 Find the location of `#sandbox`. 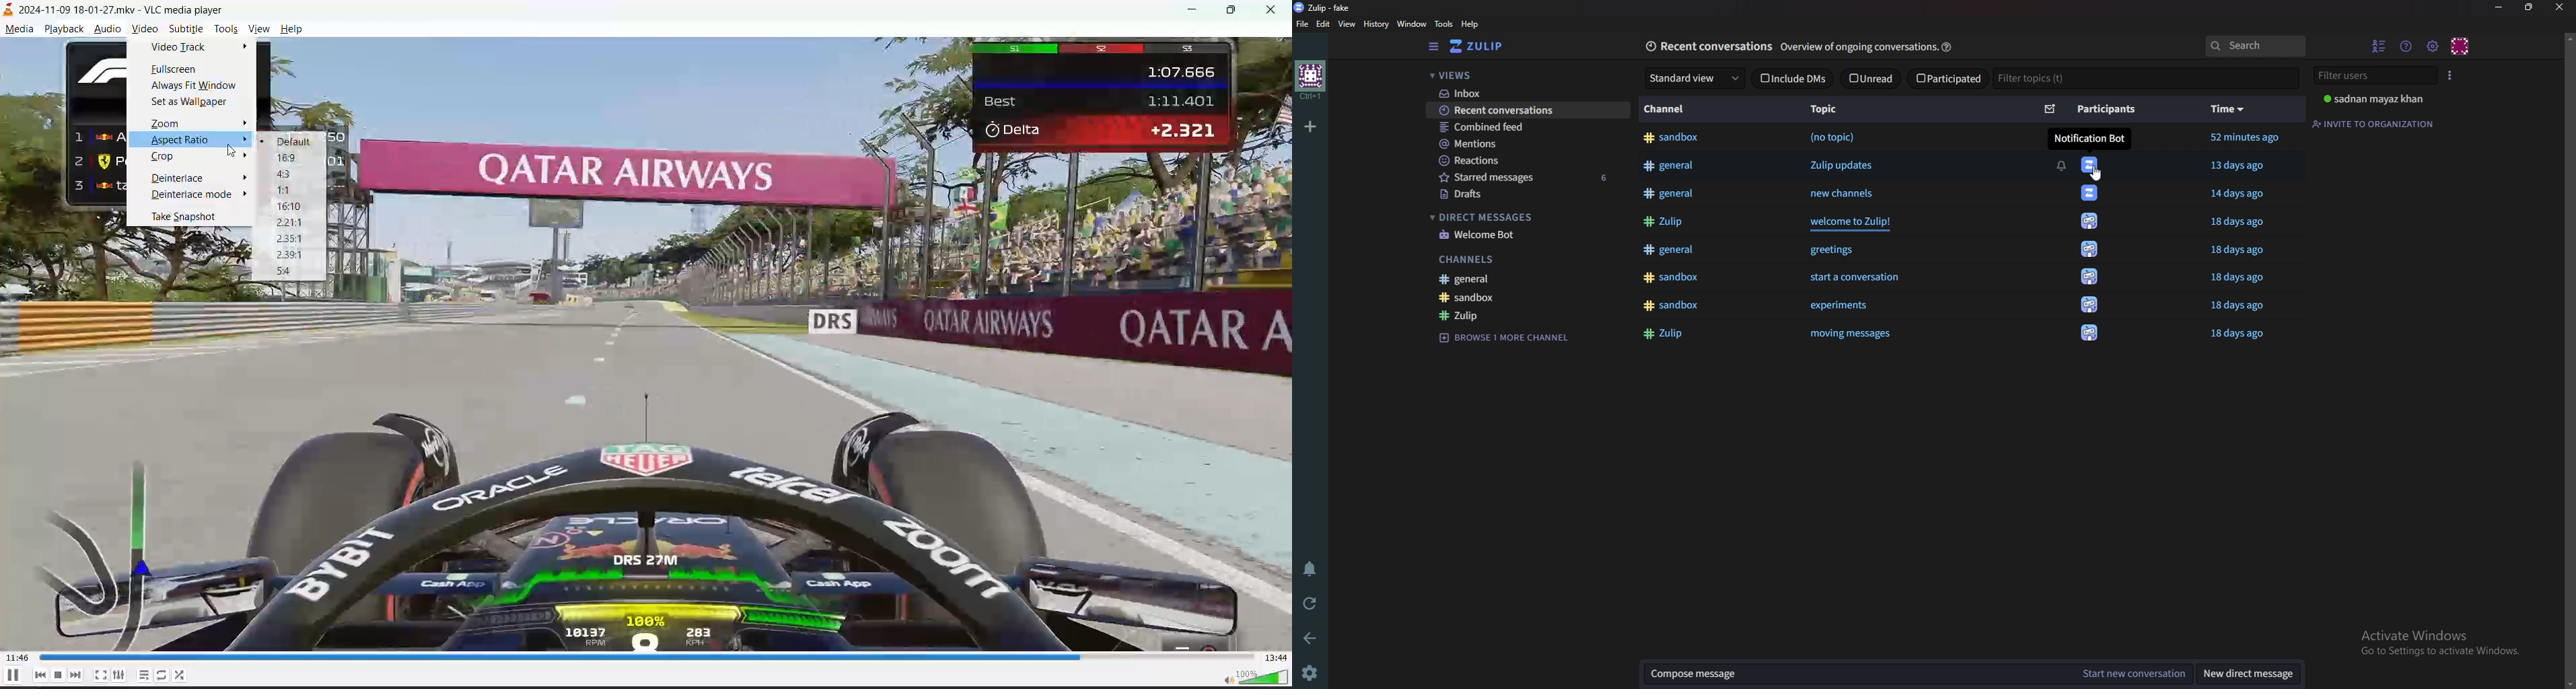

#sandbox is located at coordinates (1671, 278).